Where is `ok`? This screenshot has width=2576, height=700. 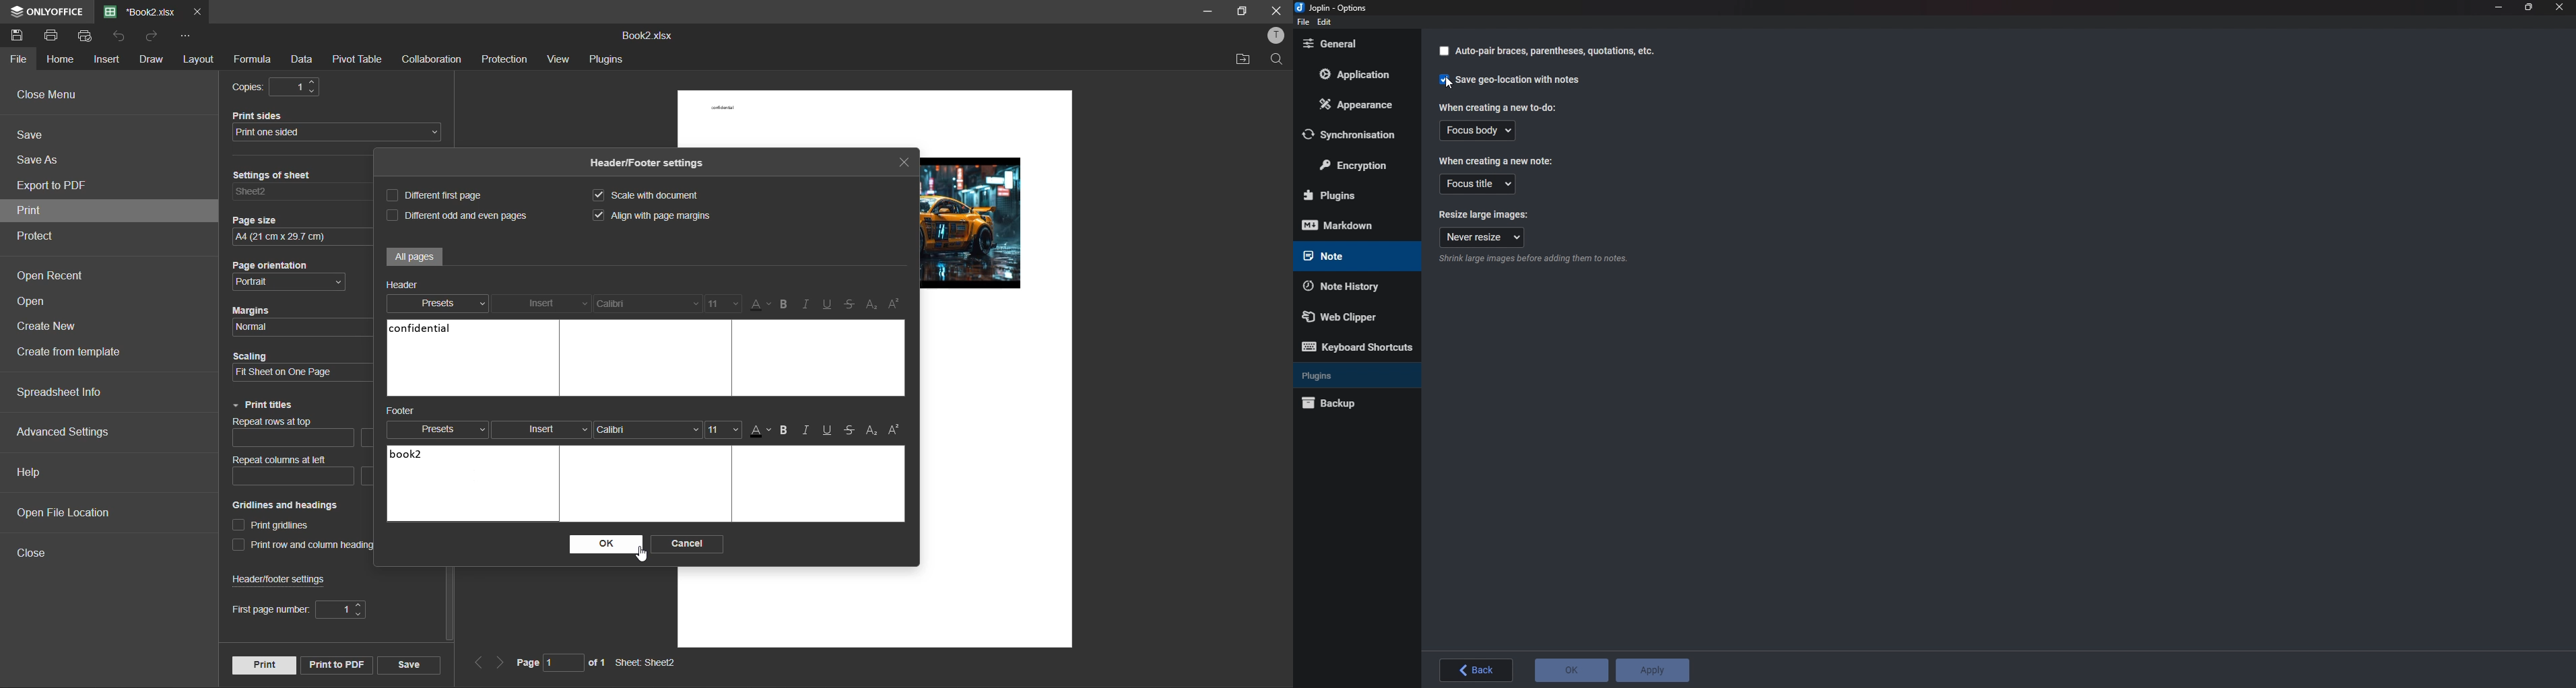 ok is located at coordinates (606, 545).